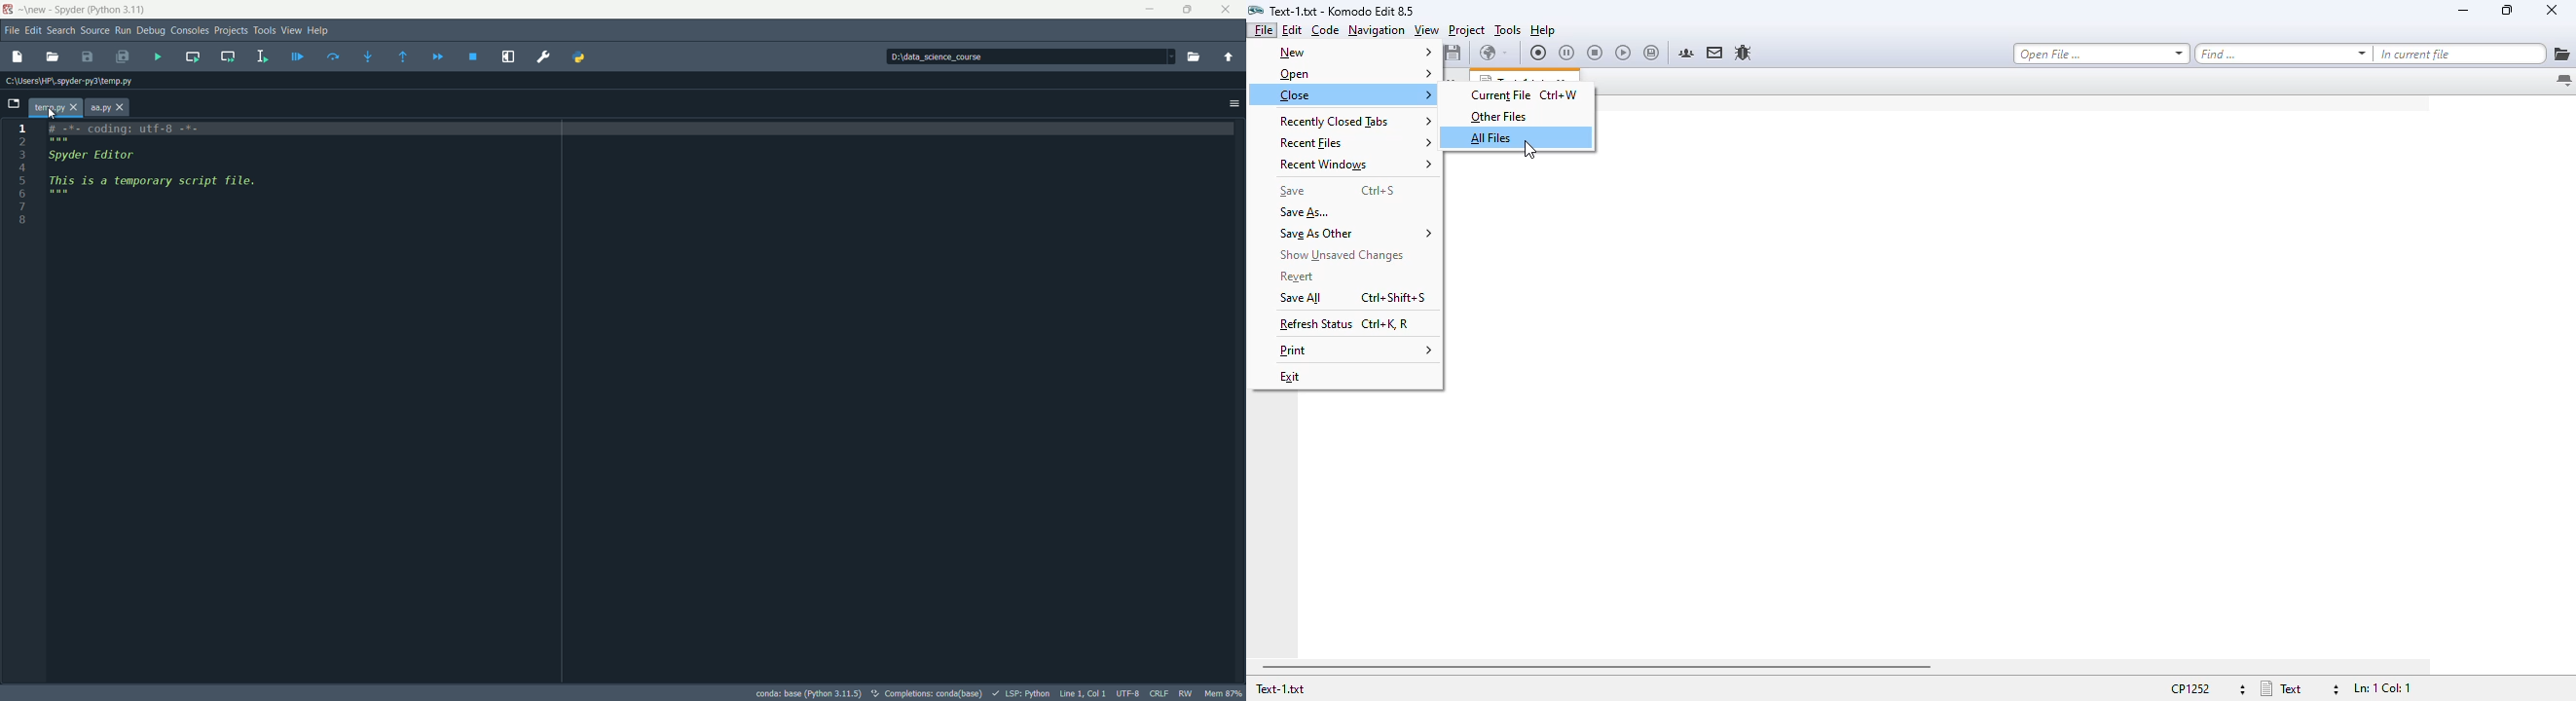 The height and width of the screenshot is (728, 2576). I want to click on file name, so click(107, 107).